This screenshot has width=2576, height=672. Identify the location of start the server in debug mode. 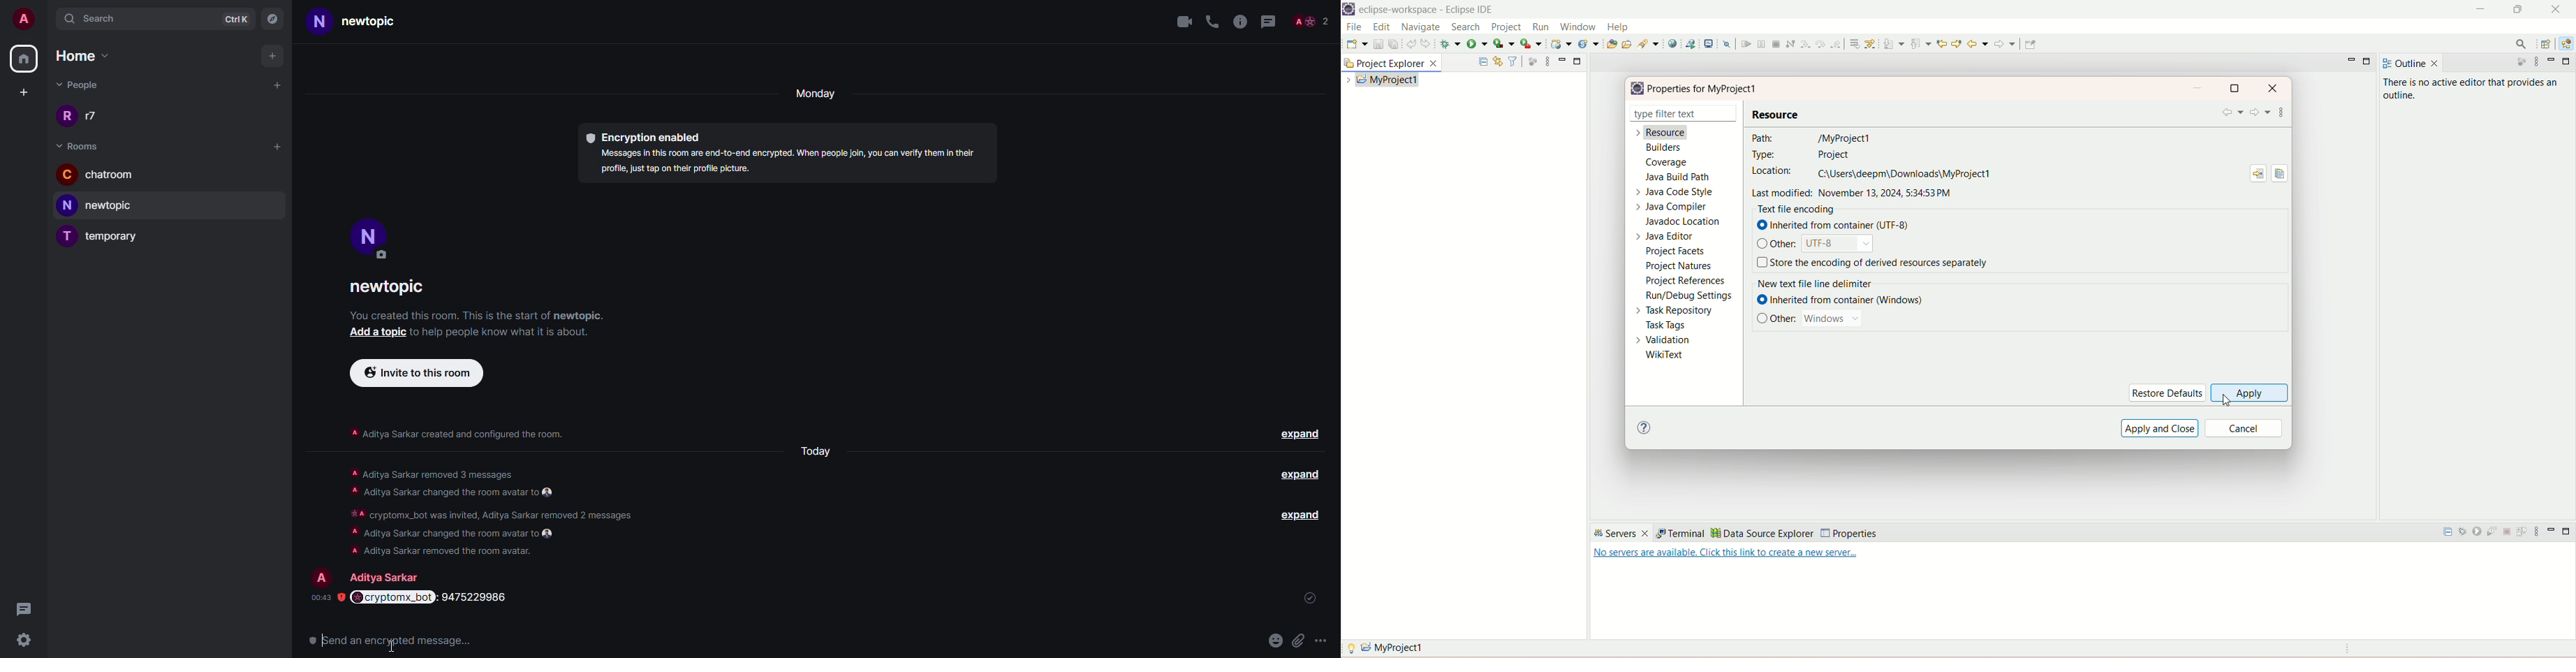
(2464, 533).